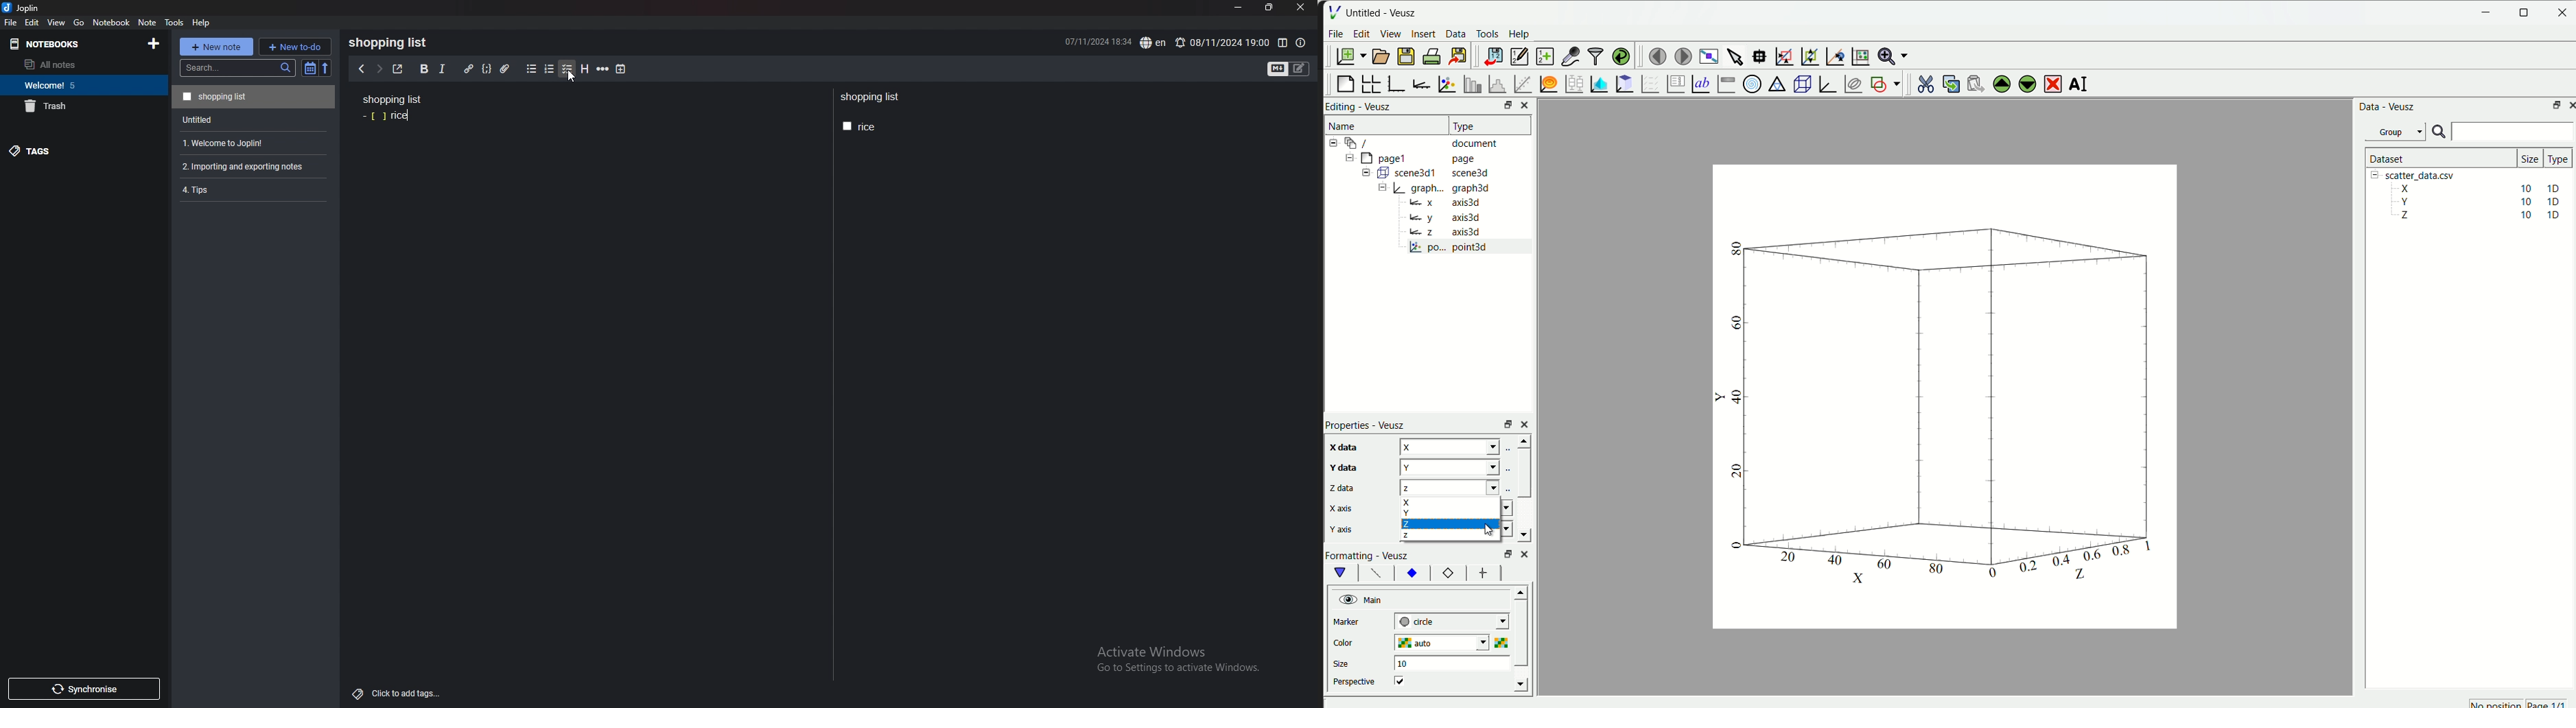 Image resolution: width=2576 pixels, height=728 pixels. I want to click on italic, so click(443, 69).